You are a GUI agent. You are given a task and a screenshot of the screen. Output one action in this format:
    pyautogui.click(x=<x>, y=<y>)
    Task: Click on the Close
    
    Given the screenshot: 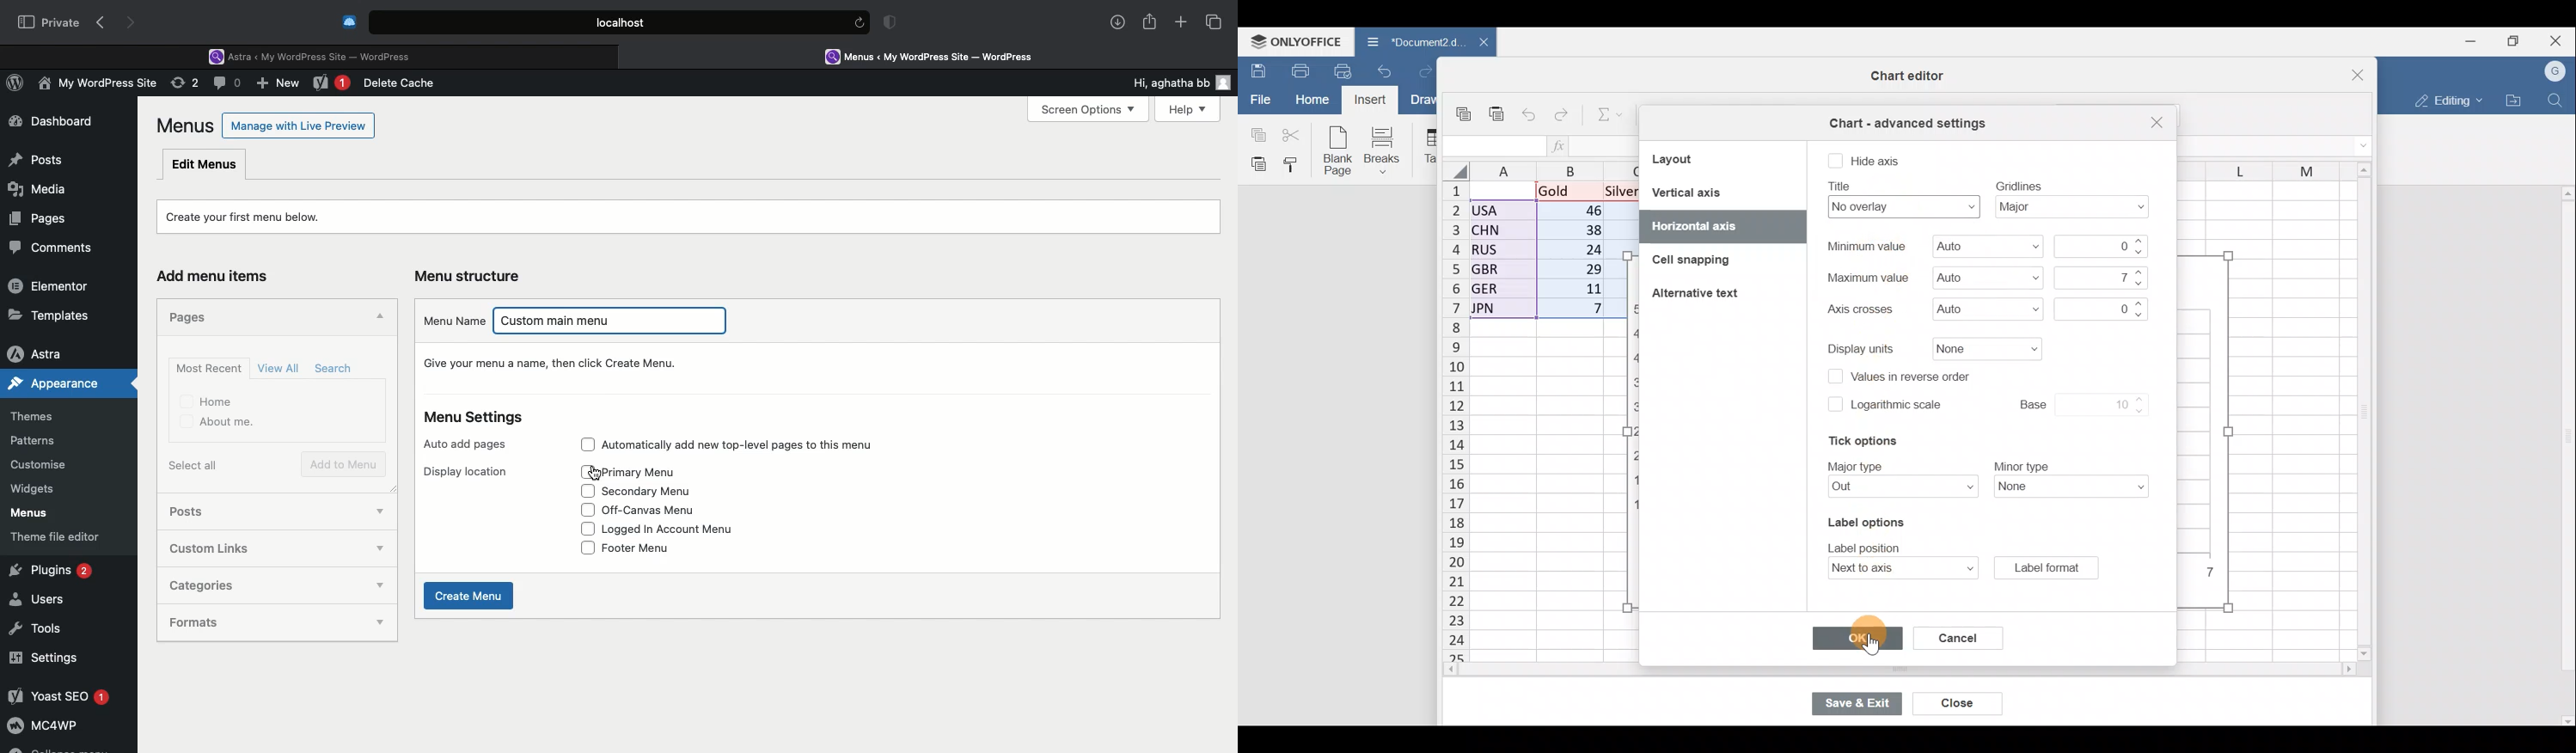 What is the action you would take?
    pyautogui.click(x=2154, y=123)
    